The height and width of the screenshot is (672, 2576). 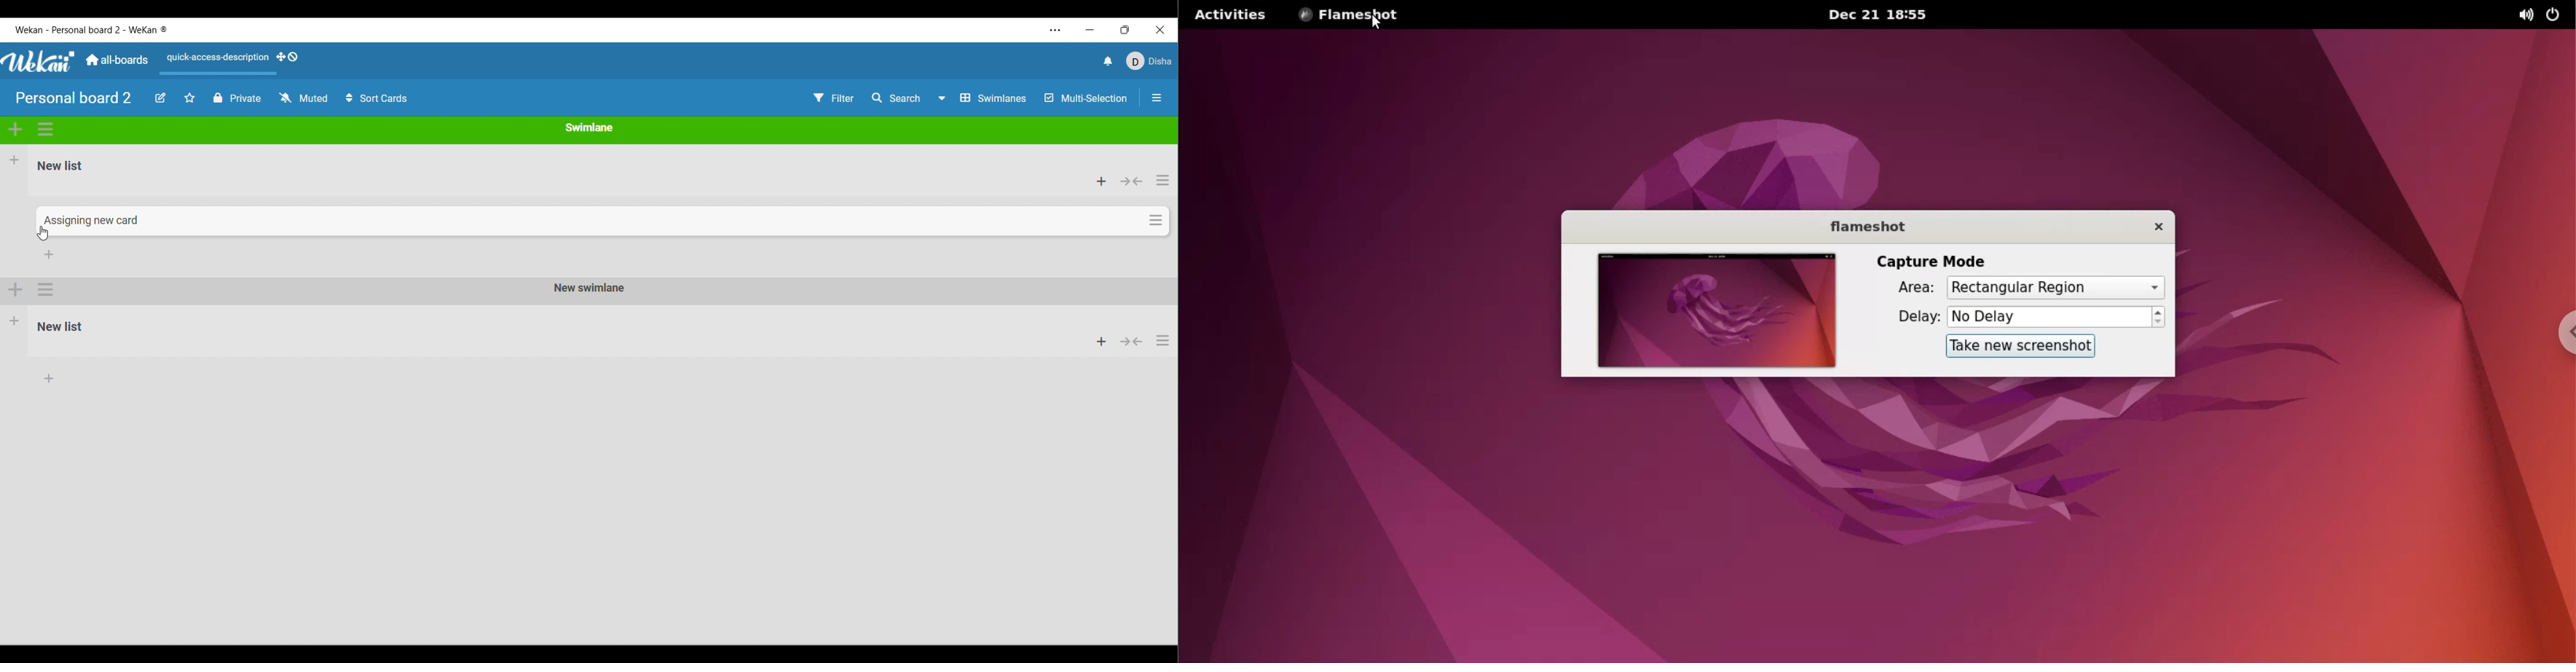 I want to click on Description of selected icon, so click(x=58, y=147).